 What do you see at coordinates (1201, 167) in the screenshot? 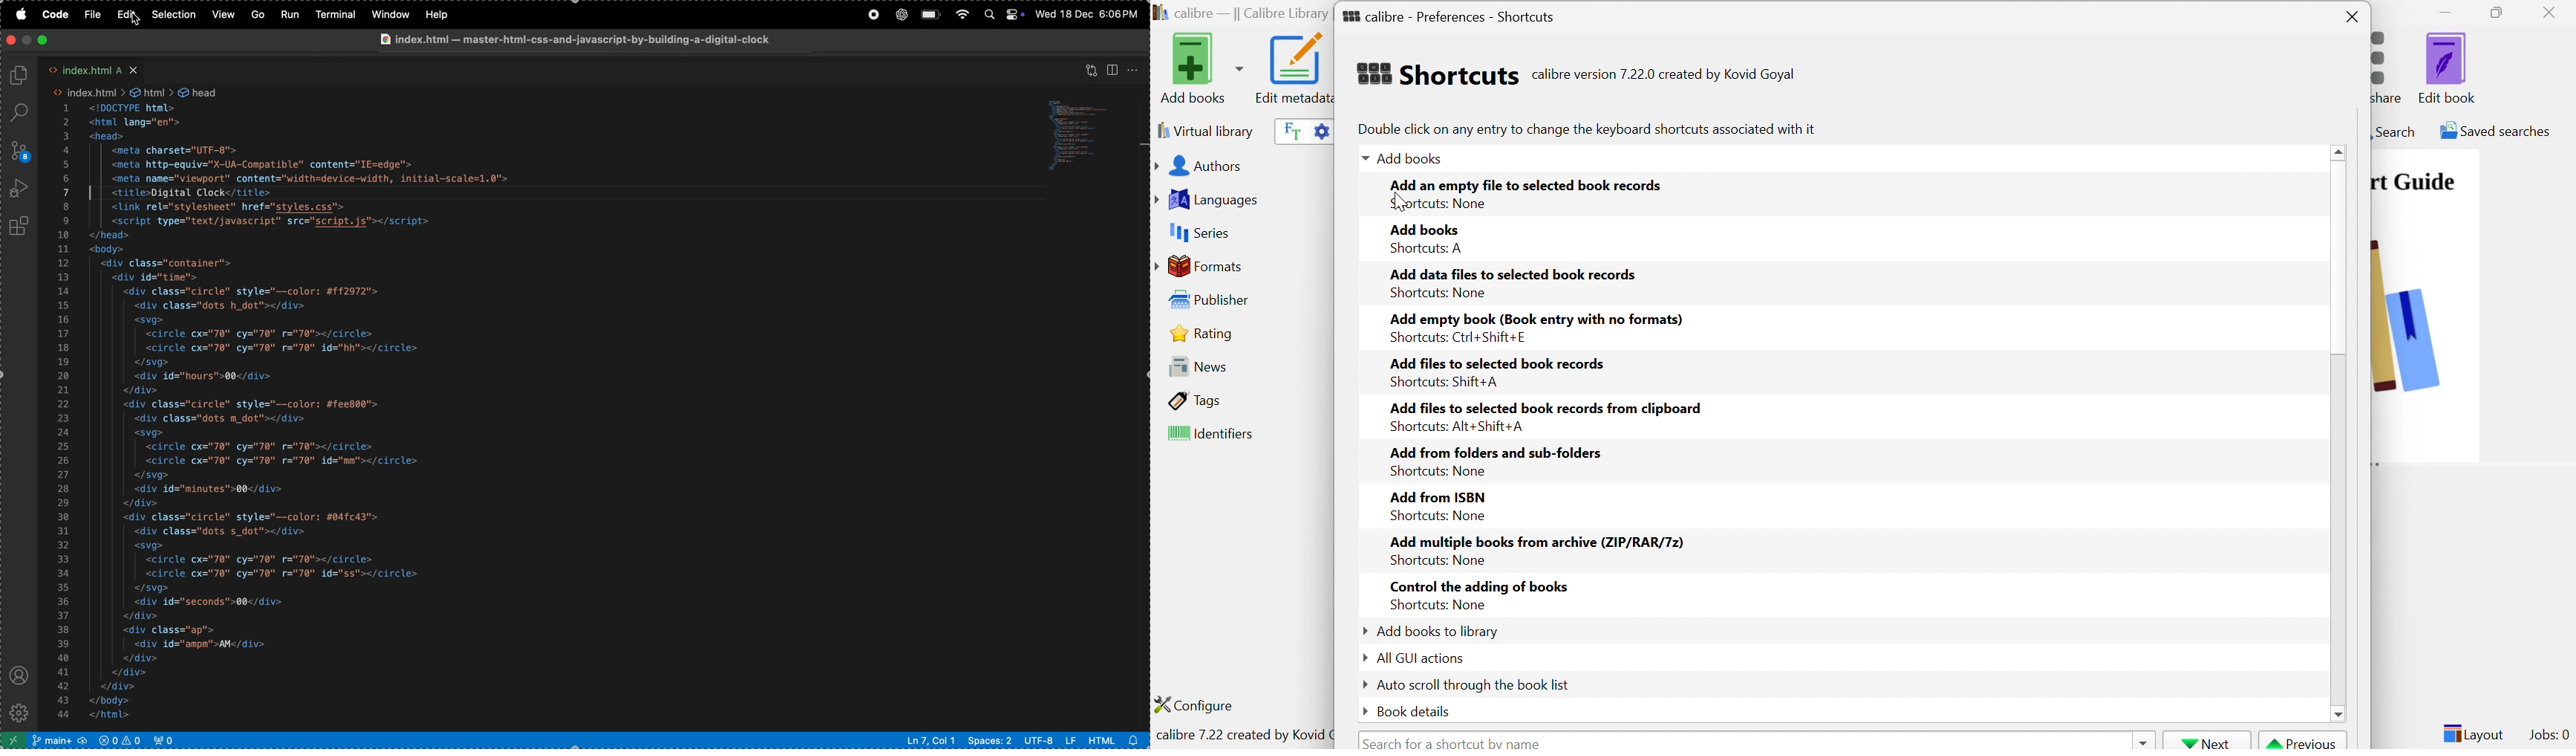
I see `Authors` at bounding box center [1201, 167].